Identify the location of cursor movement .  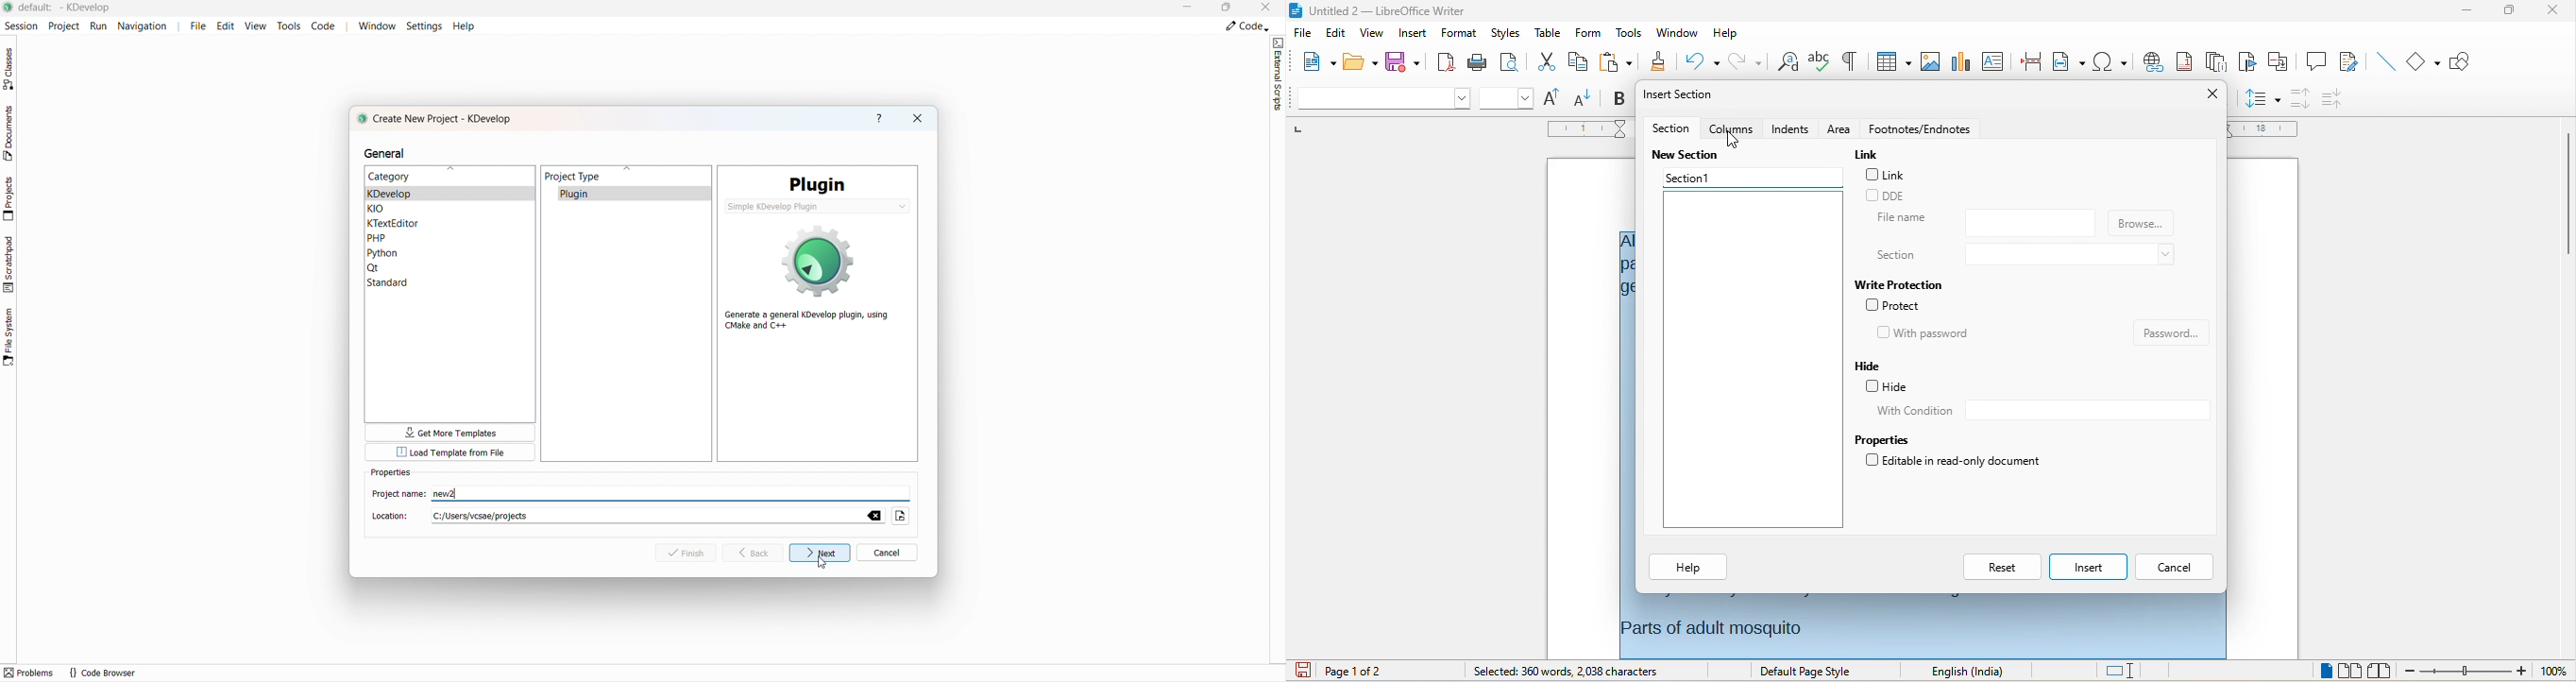
(1738, 142).